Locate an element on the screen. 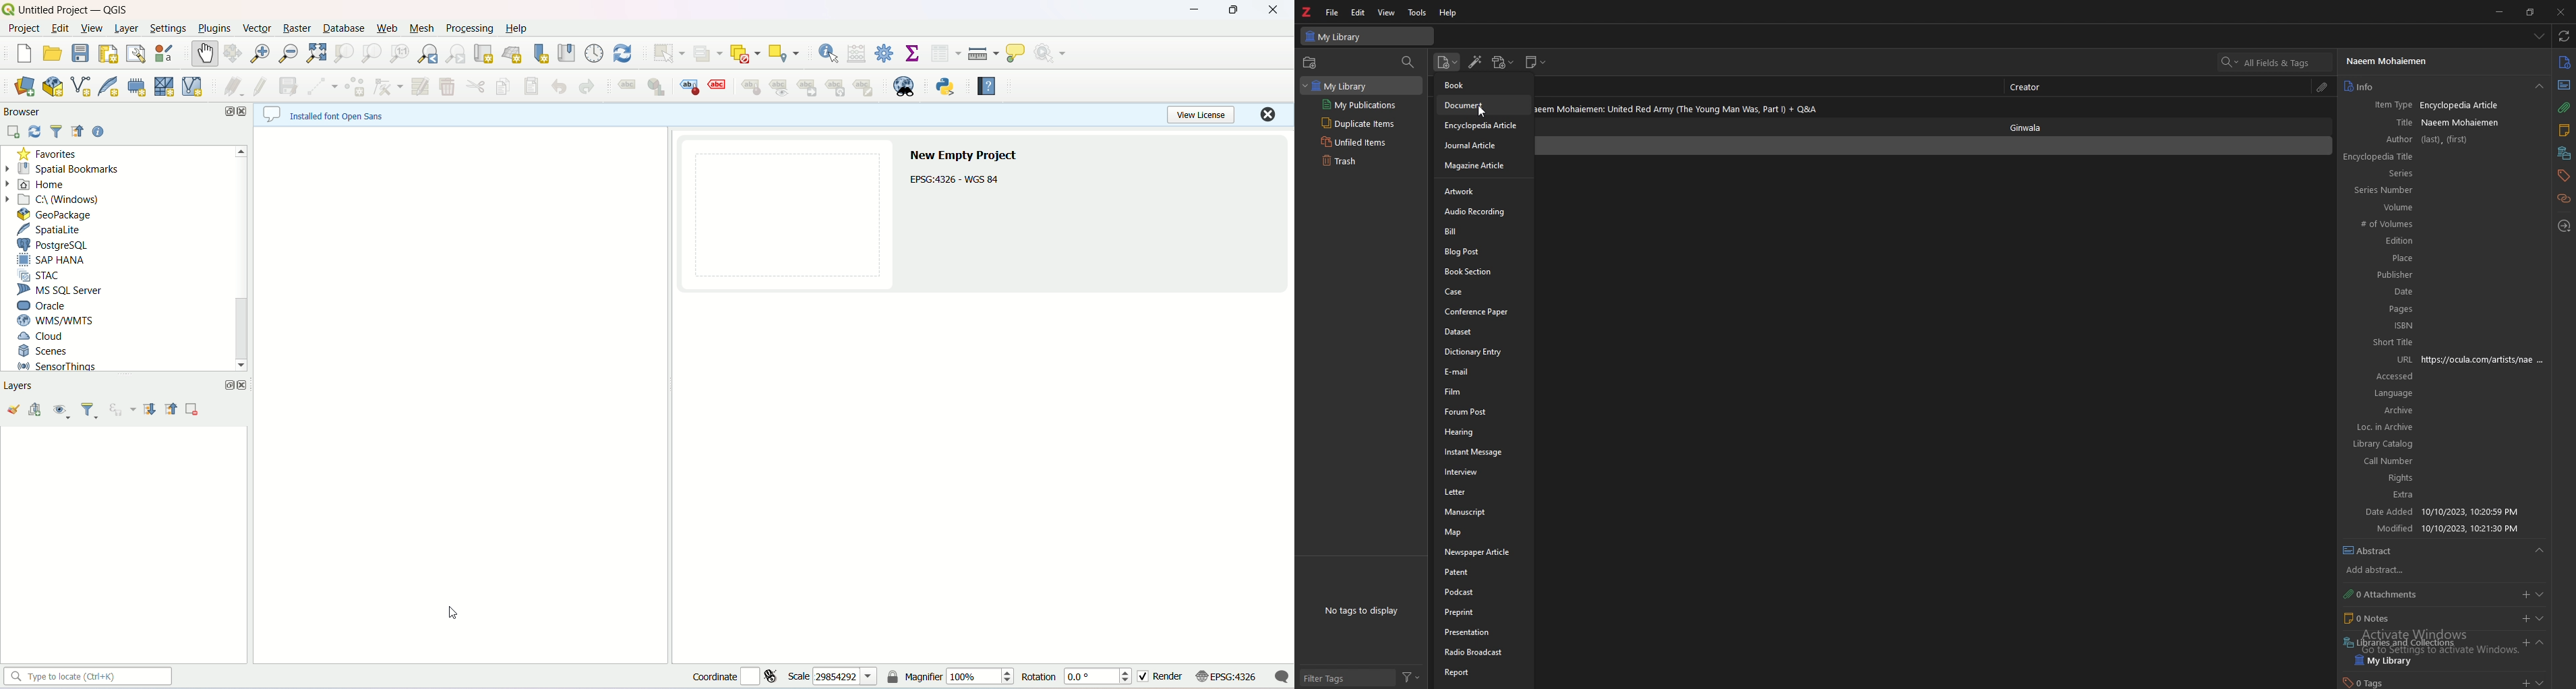  scale is located at coordinates (799, 677).